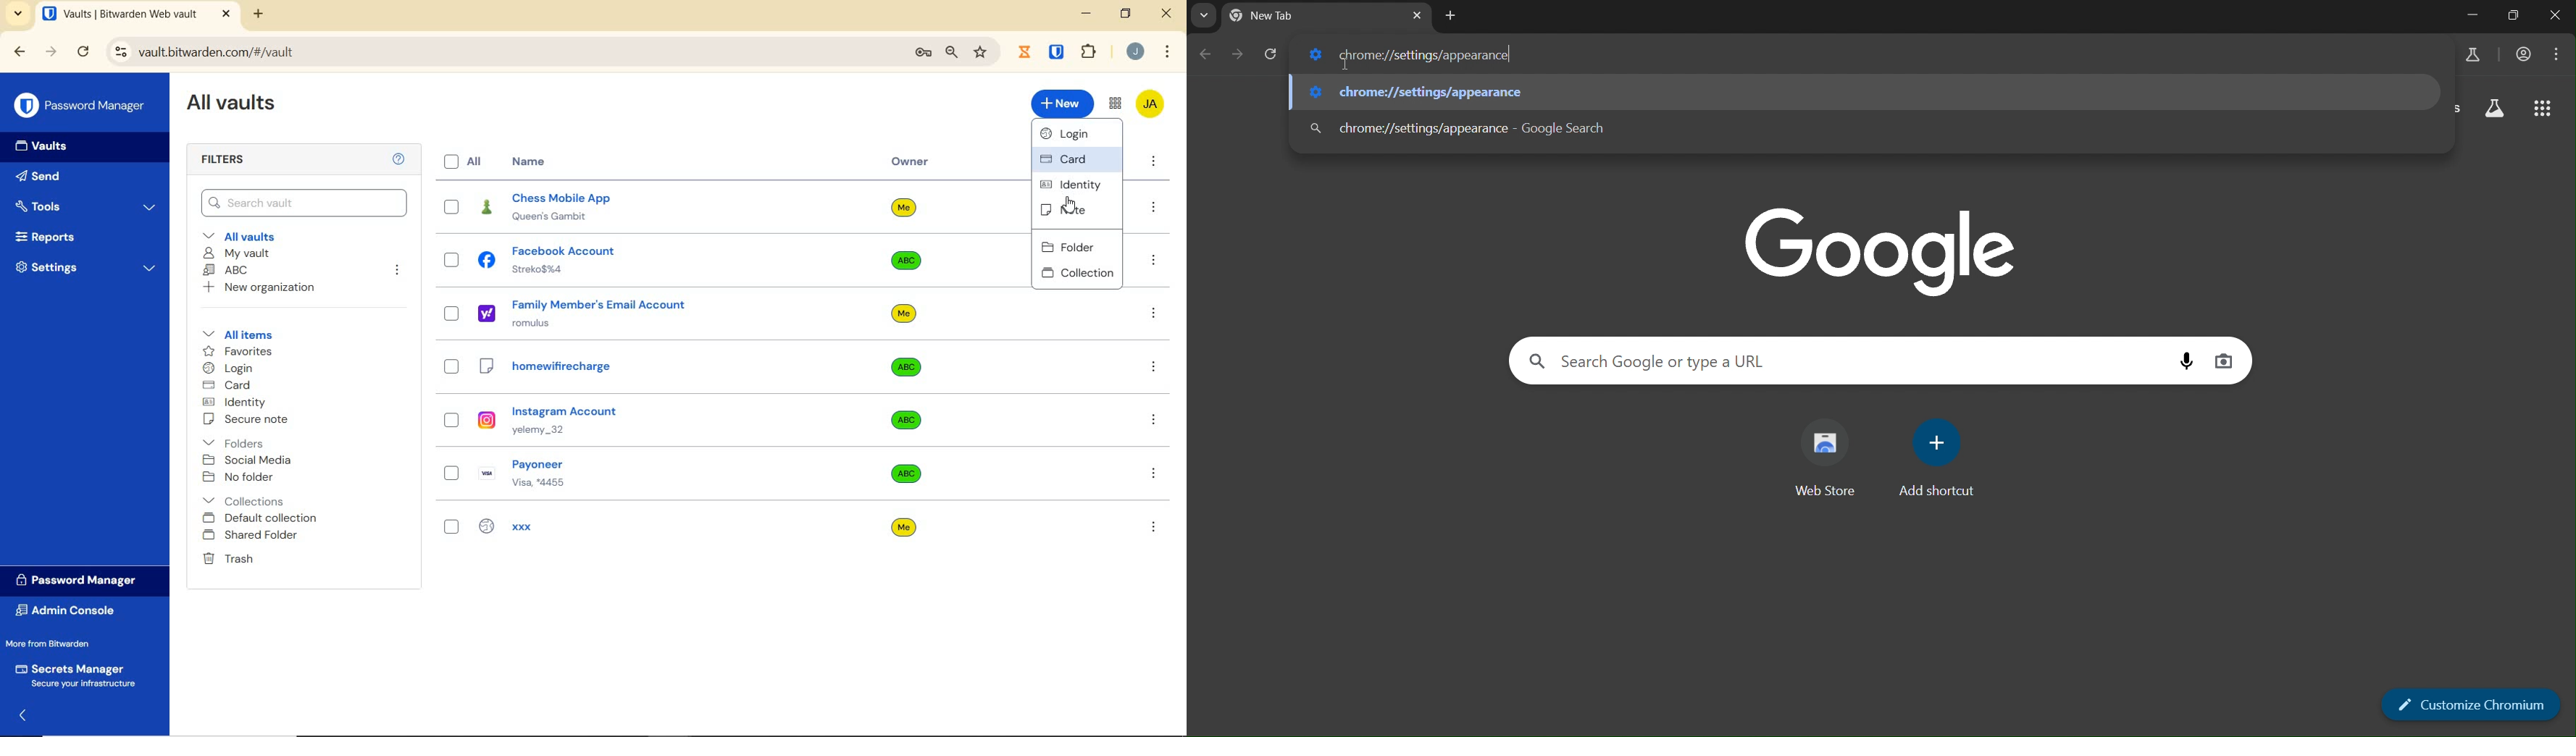  I want to click on My Vault, so click(238, 253).